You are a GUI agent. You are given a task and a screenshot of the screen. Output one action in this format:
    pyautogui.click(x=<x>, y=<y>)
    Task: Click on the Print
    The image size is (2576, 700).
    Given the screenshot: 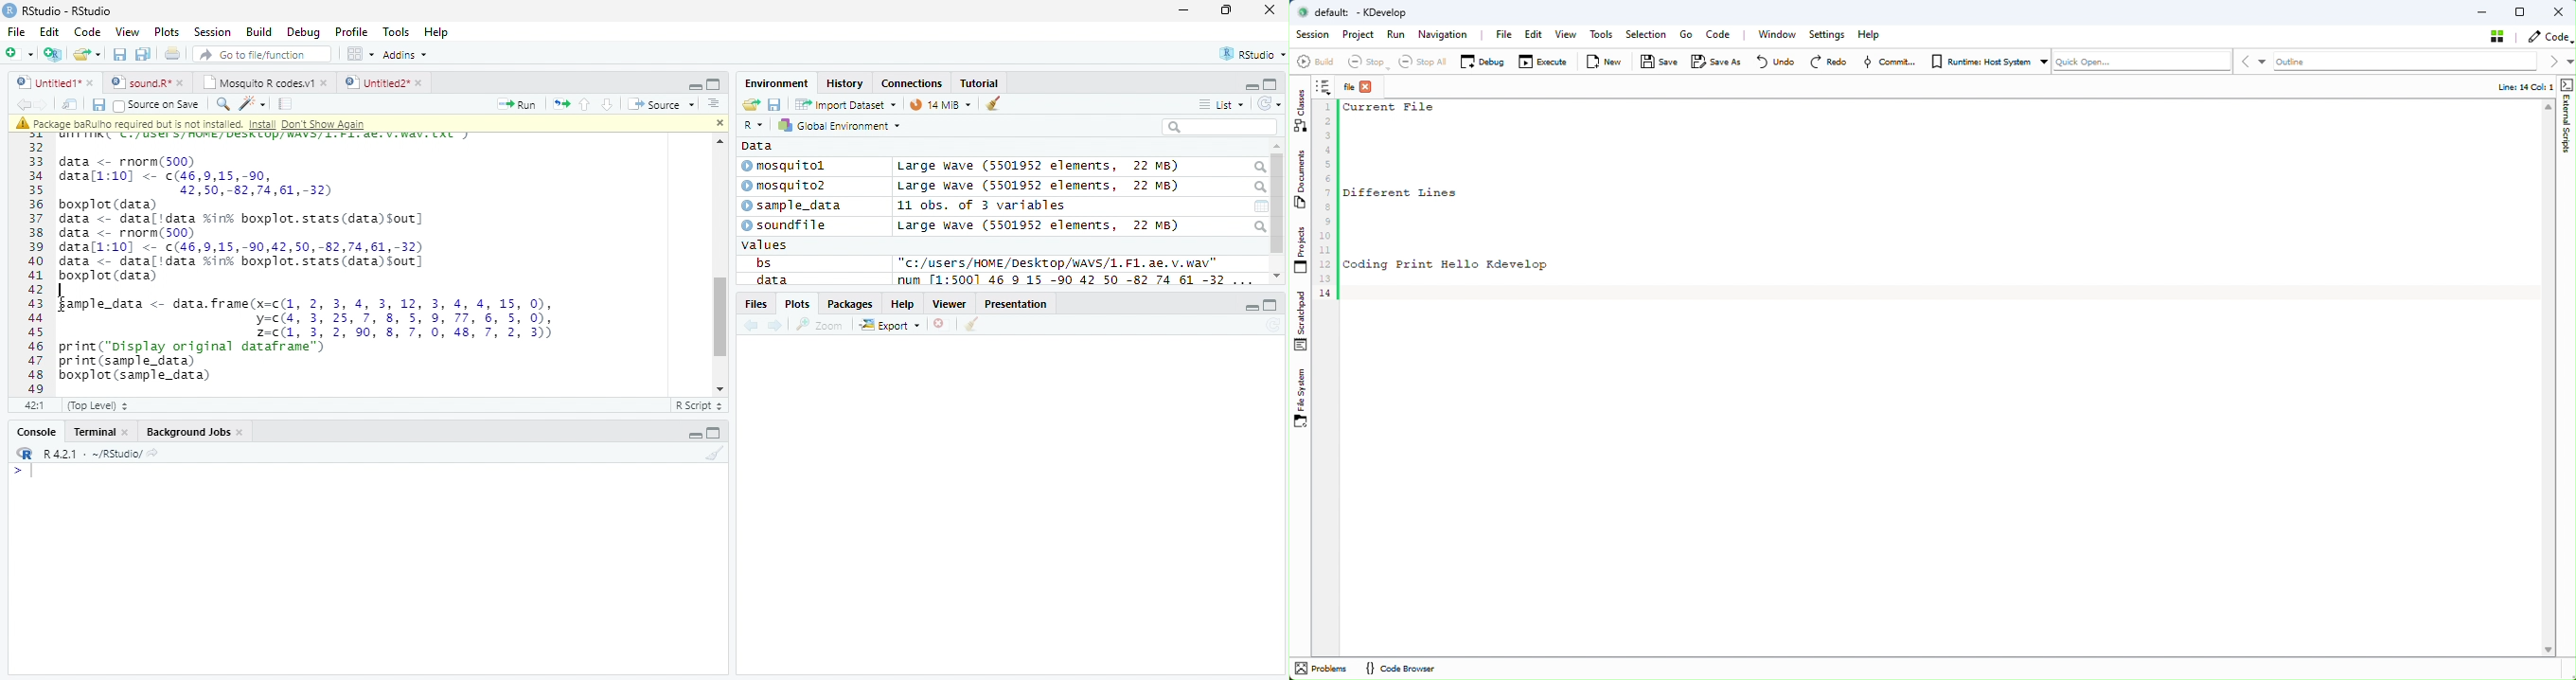 What is the action you would take?
    pyautogui.click(x=173, y=55)
    